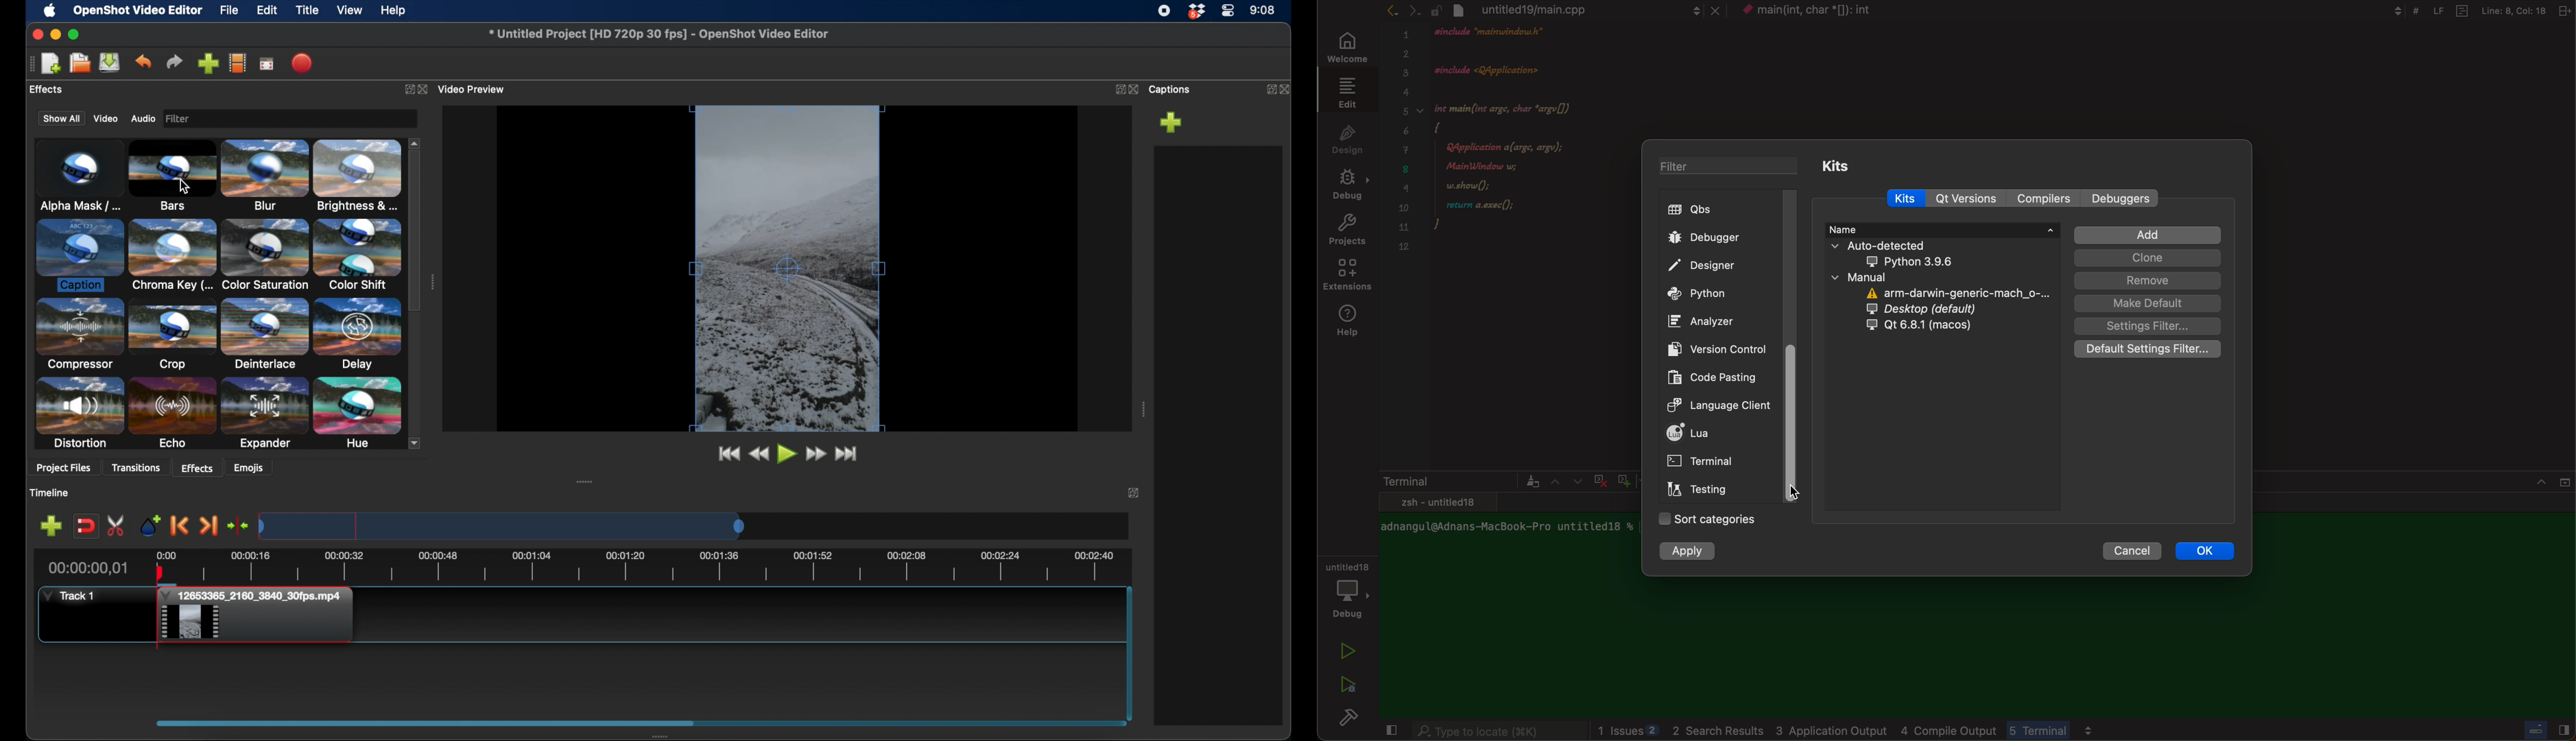  I want to click on designer, so click(1719, 266).